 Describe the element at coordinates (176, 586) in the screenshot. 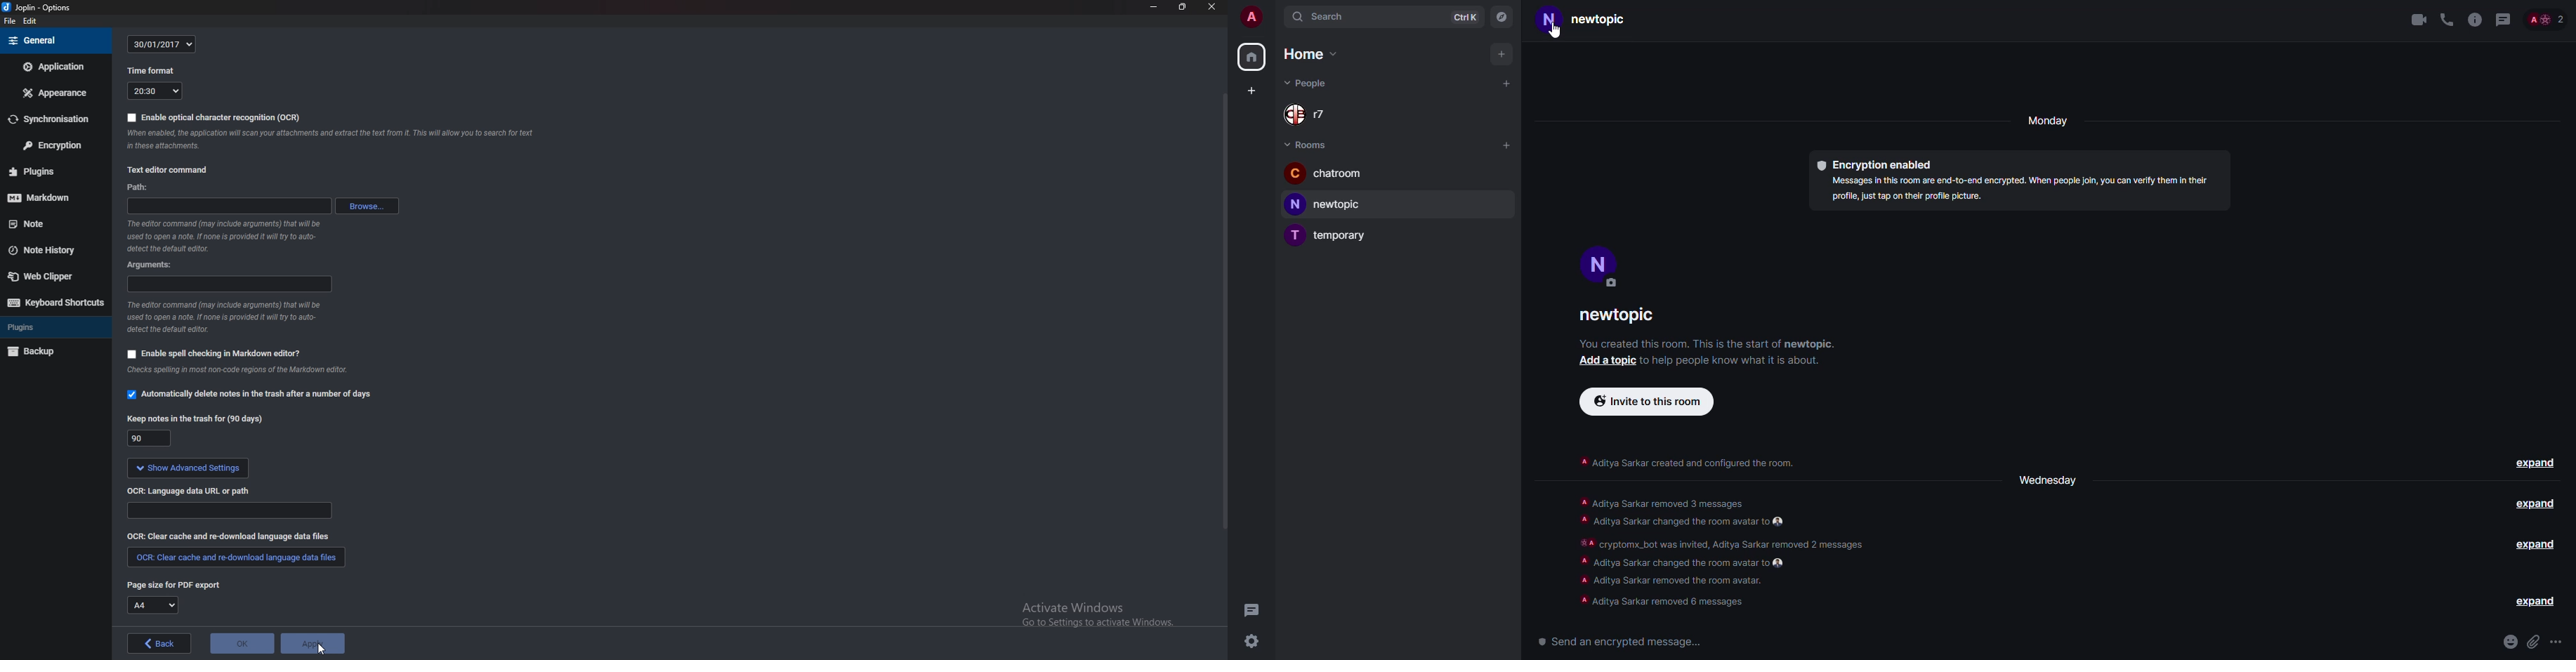

I see `page size for P D F export` at that location.